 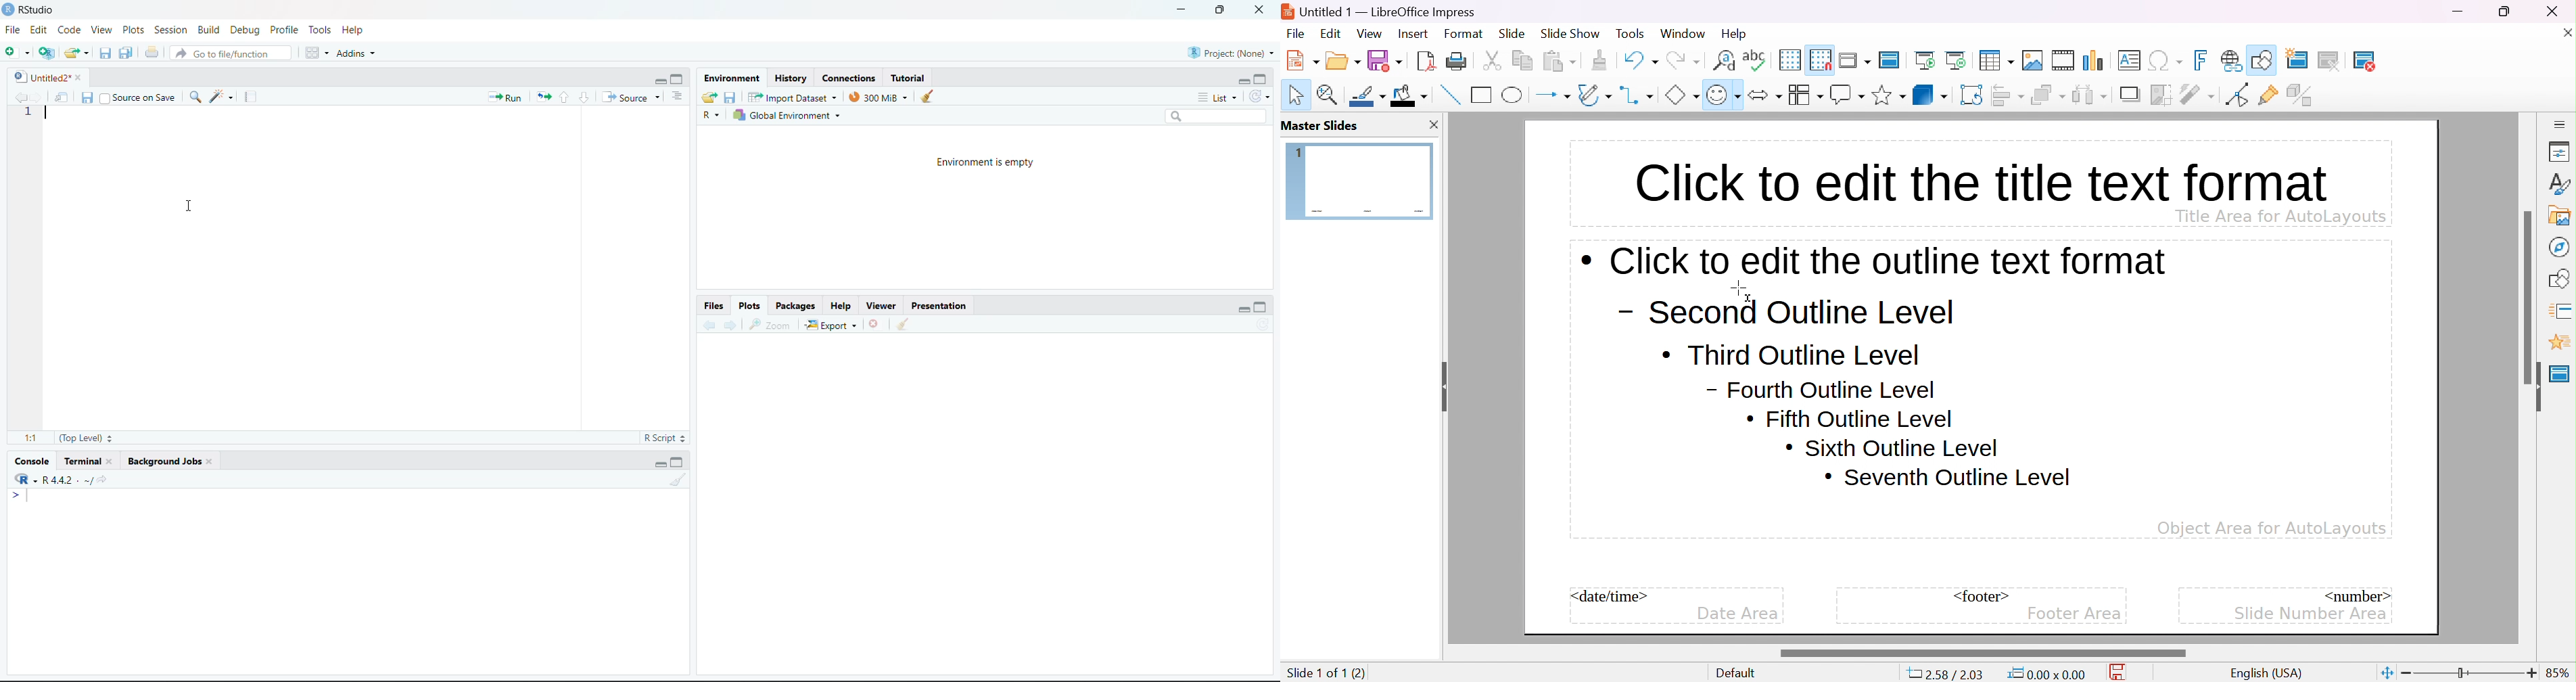 What do you see at coordinates (50, 116) in the screenshot?
I see `typing cursor` at bounding box center [50, 116].